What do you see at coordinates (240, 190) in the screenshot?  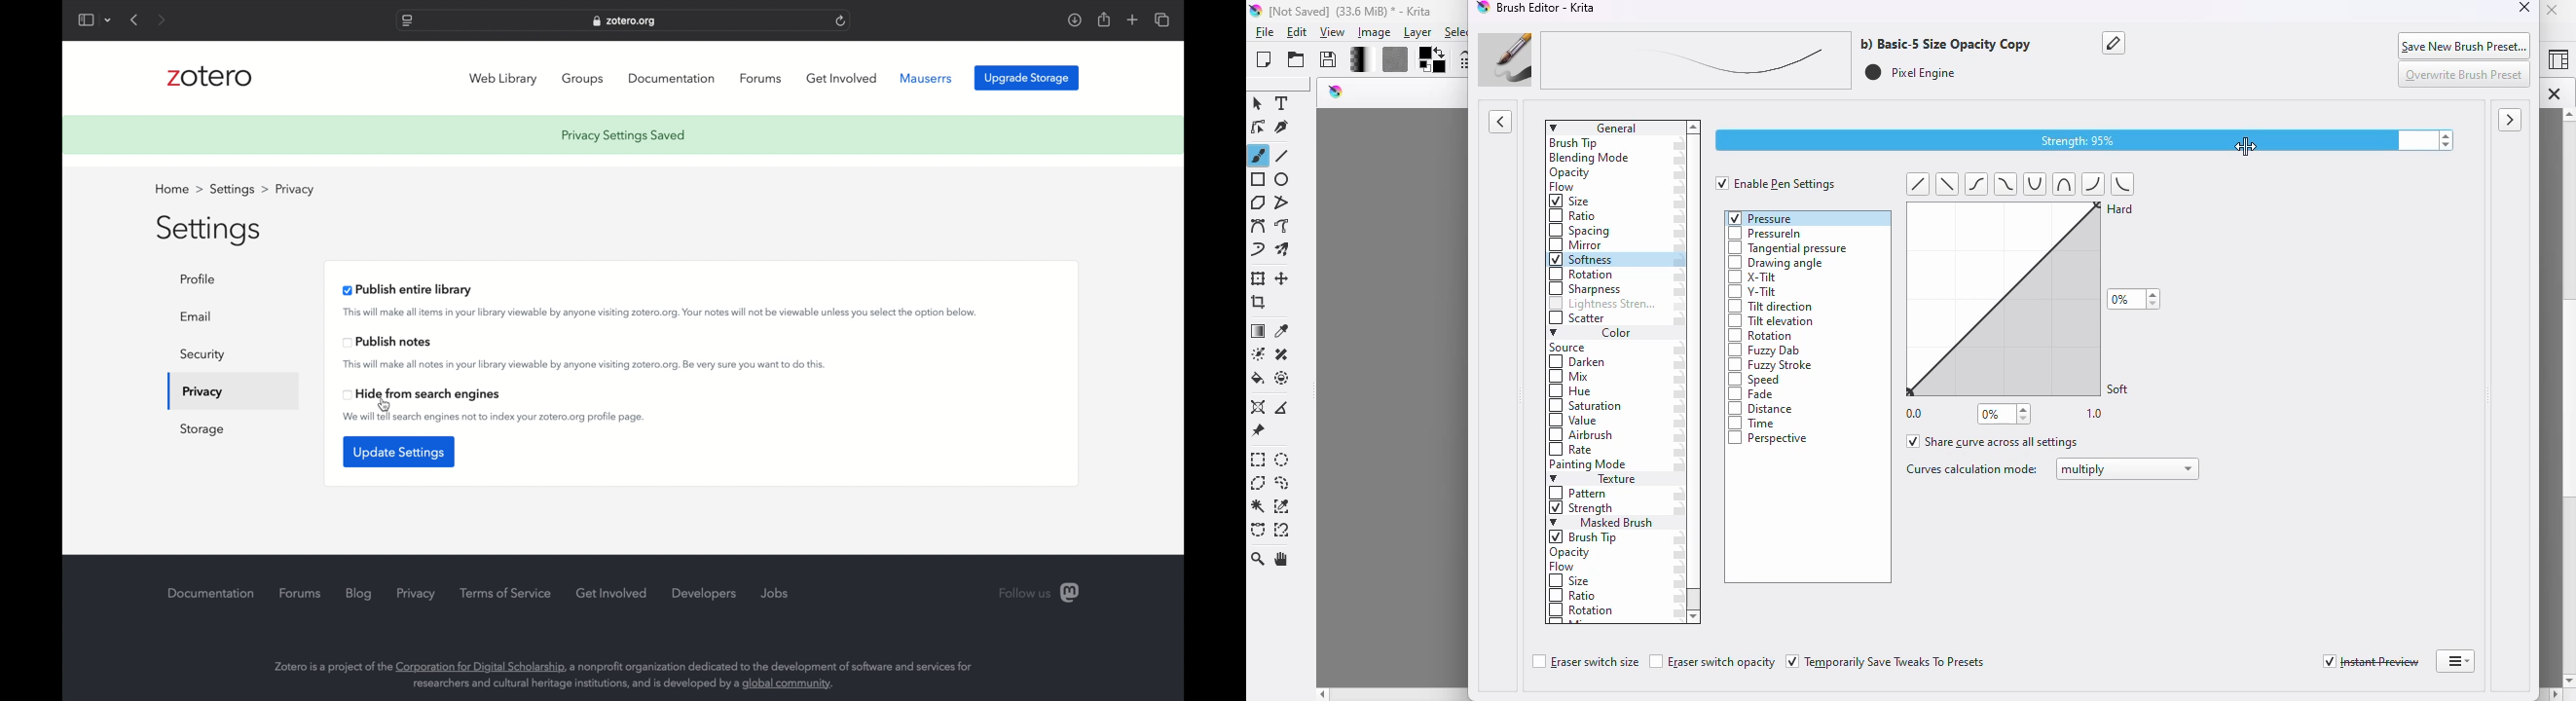 I see `settings` at bounding box center [240, 190].